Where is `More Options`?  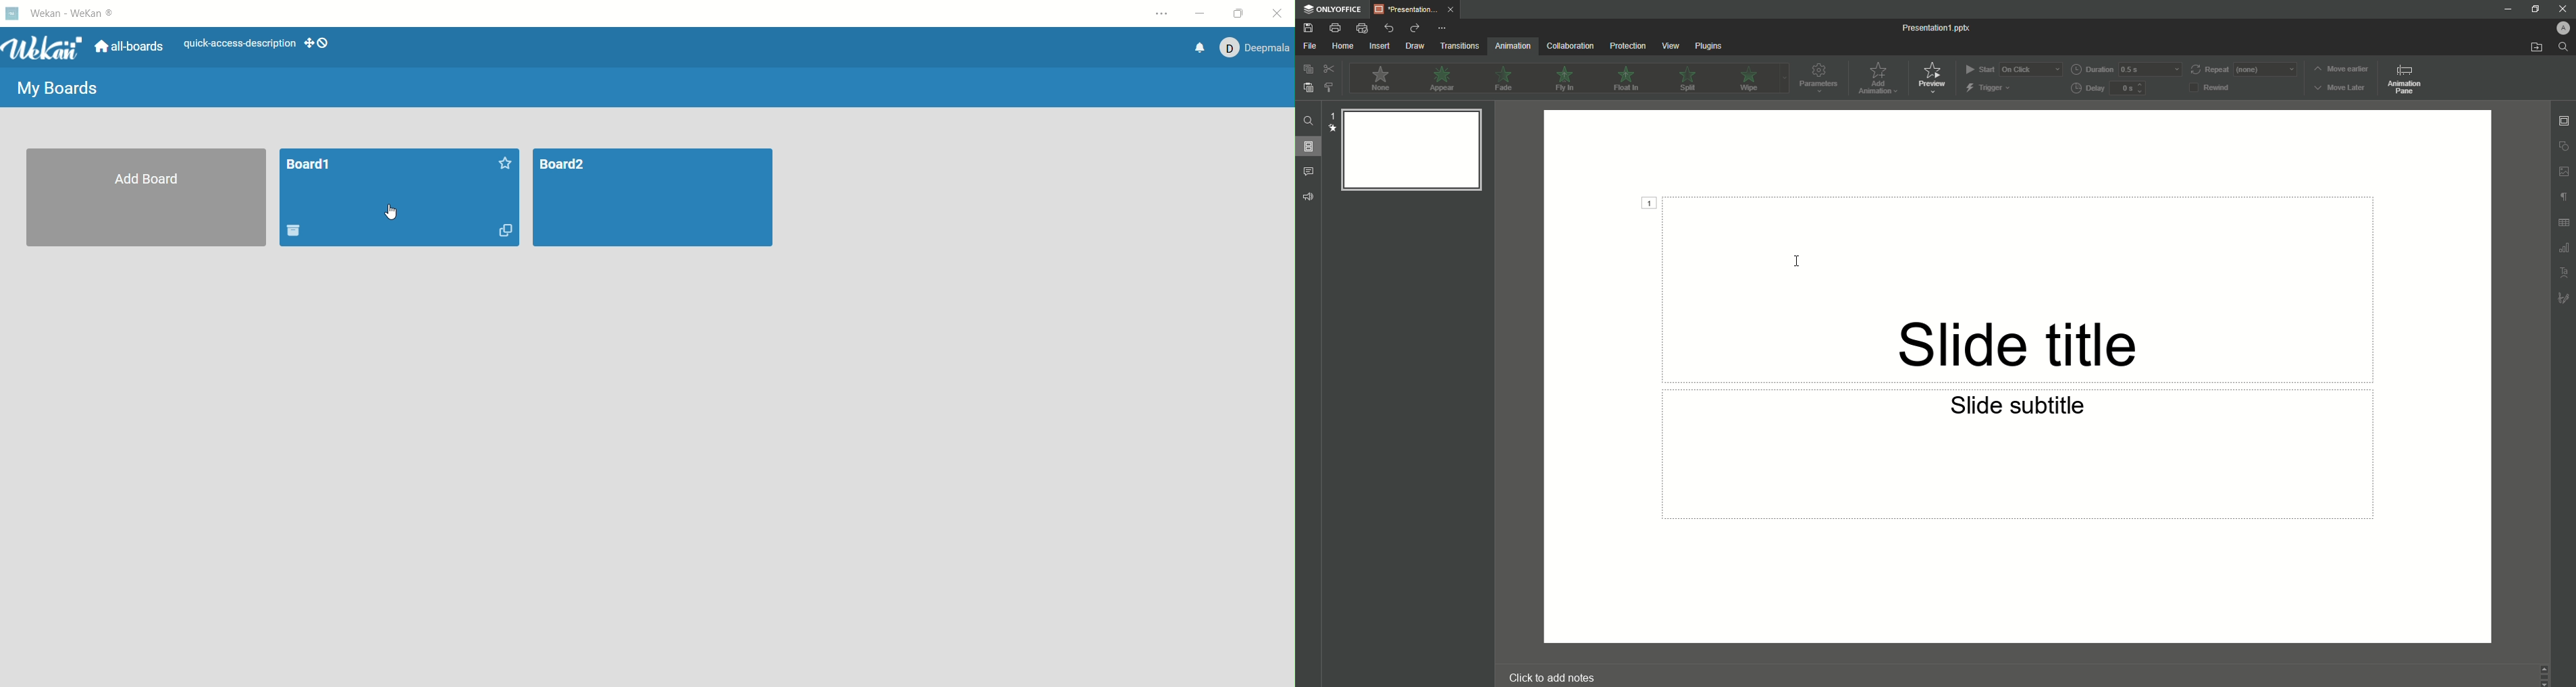
More Options is located at coordinates (1443, 29).